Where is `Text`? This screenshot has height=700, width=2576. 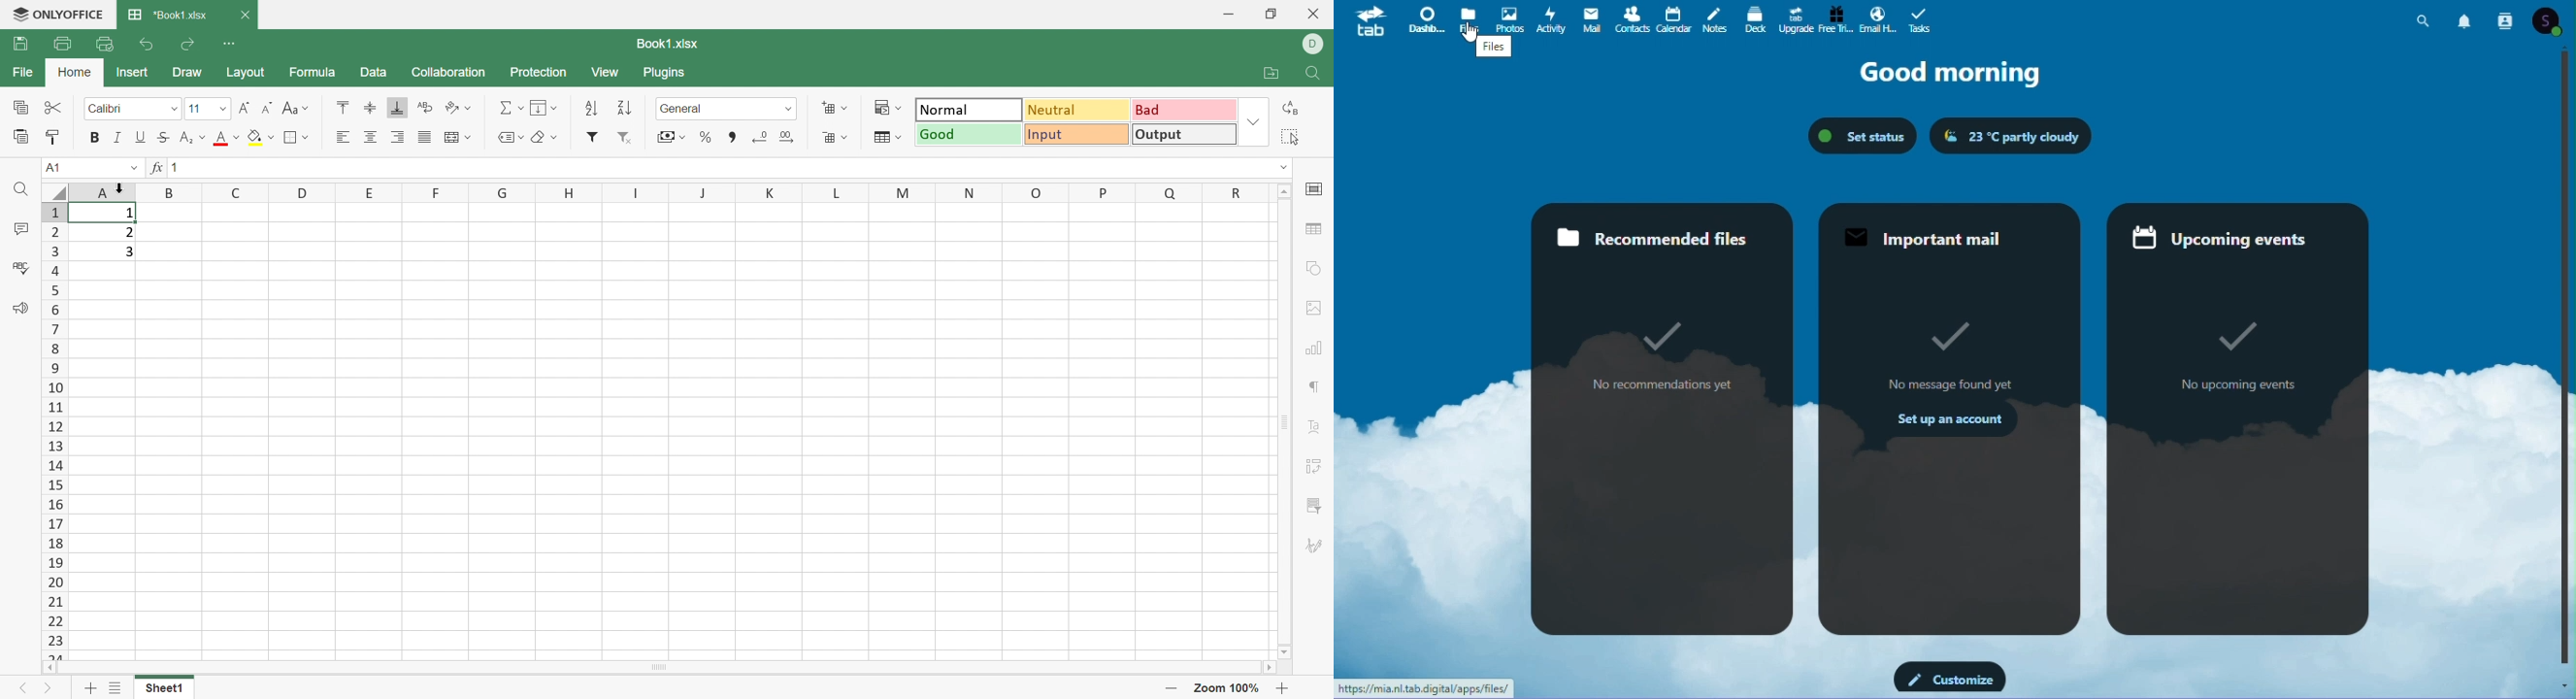 Text is located at coordinates (1495, 50).